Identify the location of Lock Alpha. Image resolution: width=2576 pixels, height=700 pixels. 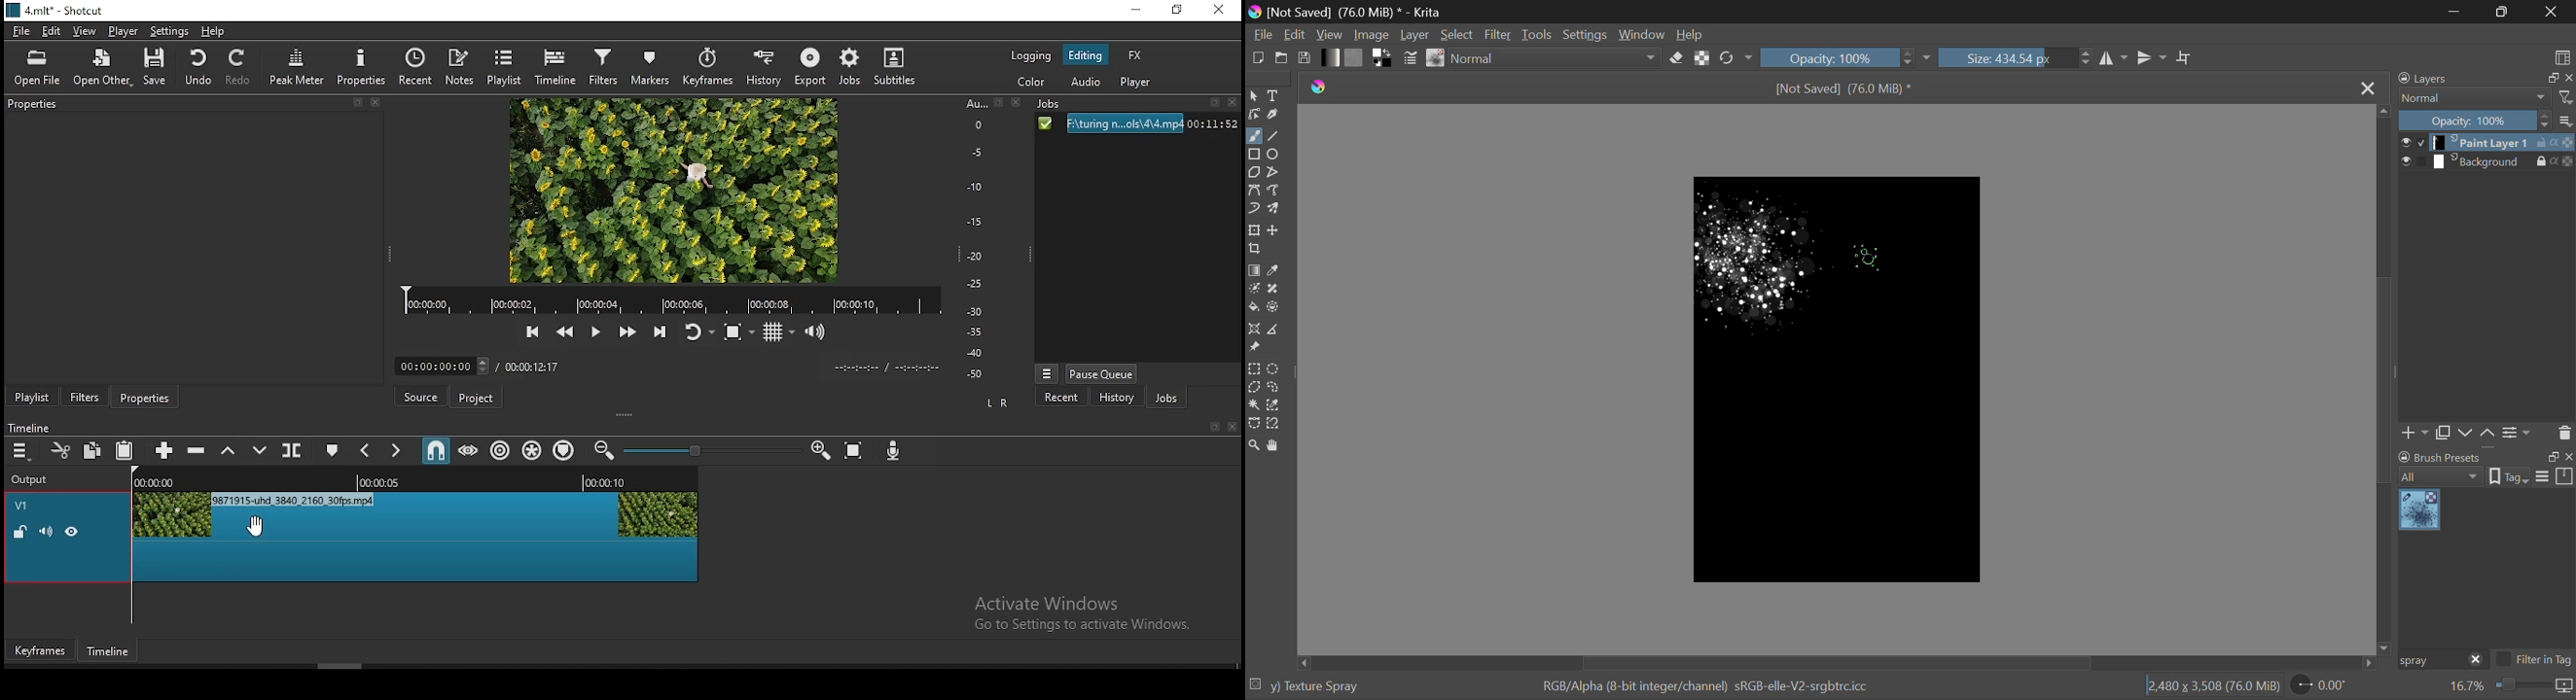
(1703, 58).